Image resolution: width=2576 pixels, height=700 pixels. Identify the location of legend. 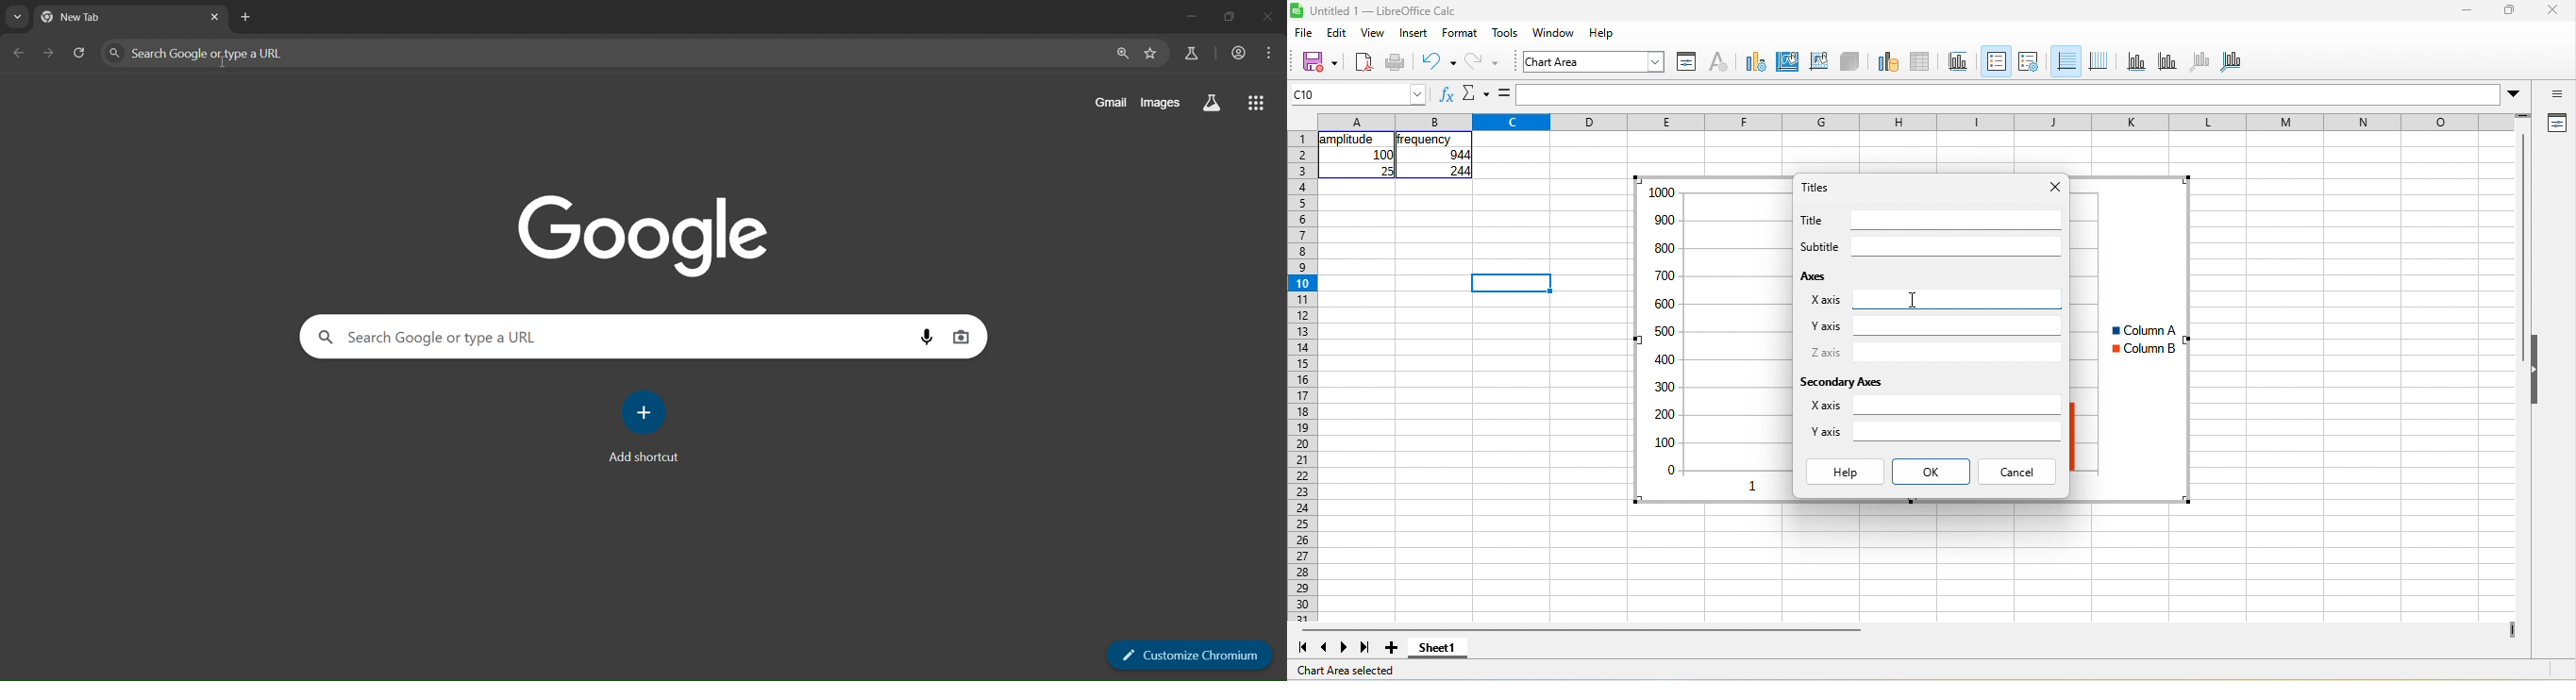
(2029, 62).